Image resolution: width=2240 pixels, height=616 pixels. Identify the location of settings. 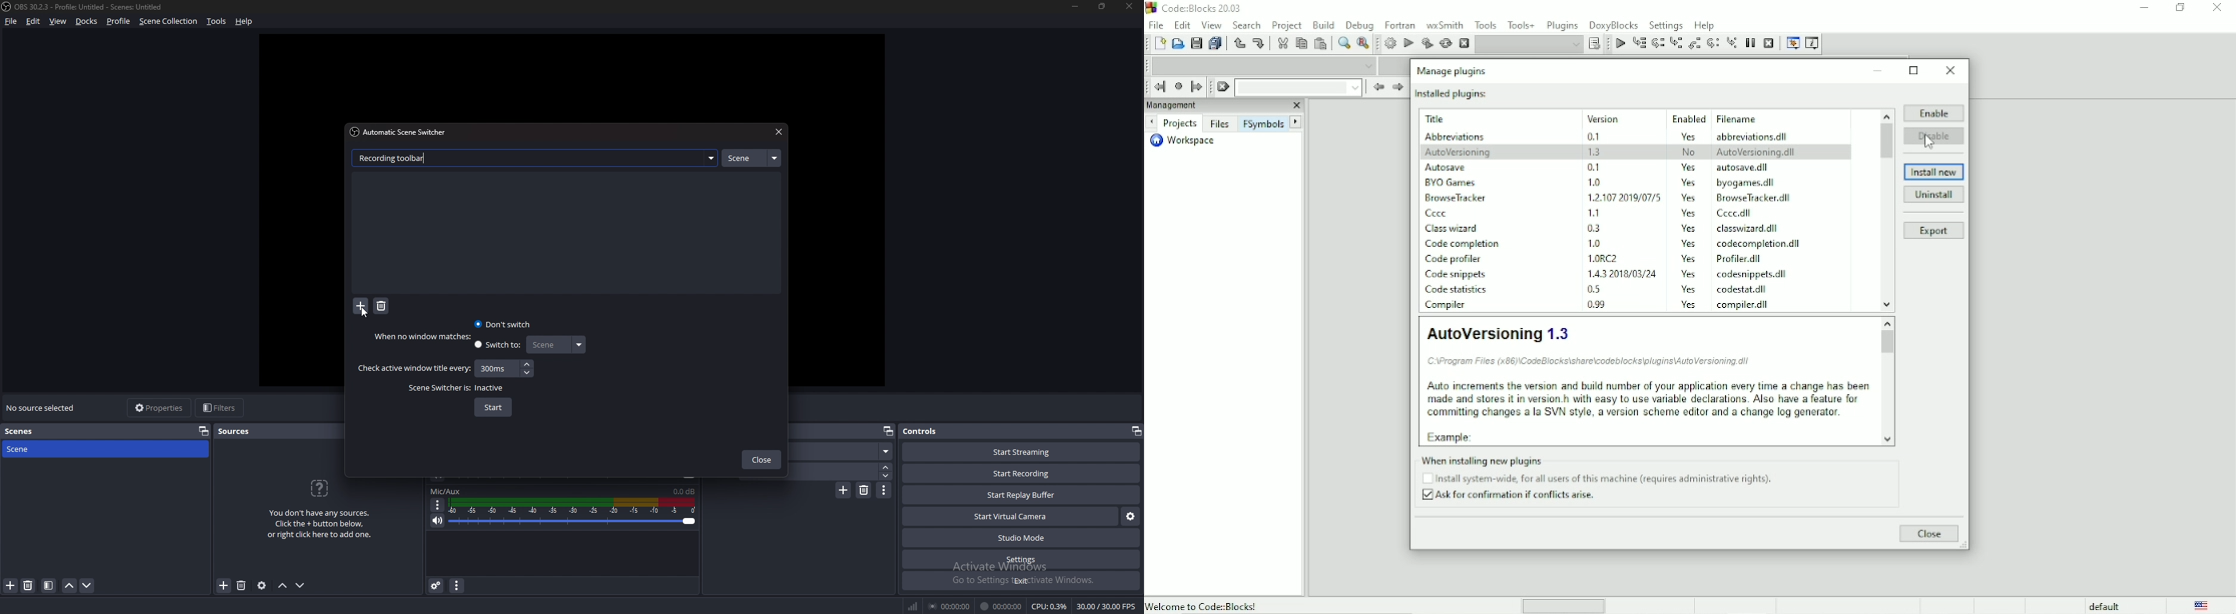
(1023, 559).